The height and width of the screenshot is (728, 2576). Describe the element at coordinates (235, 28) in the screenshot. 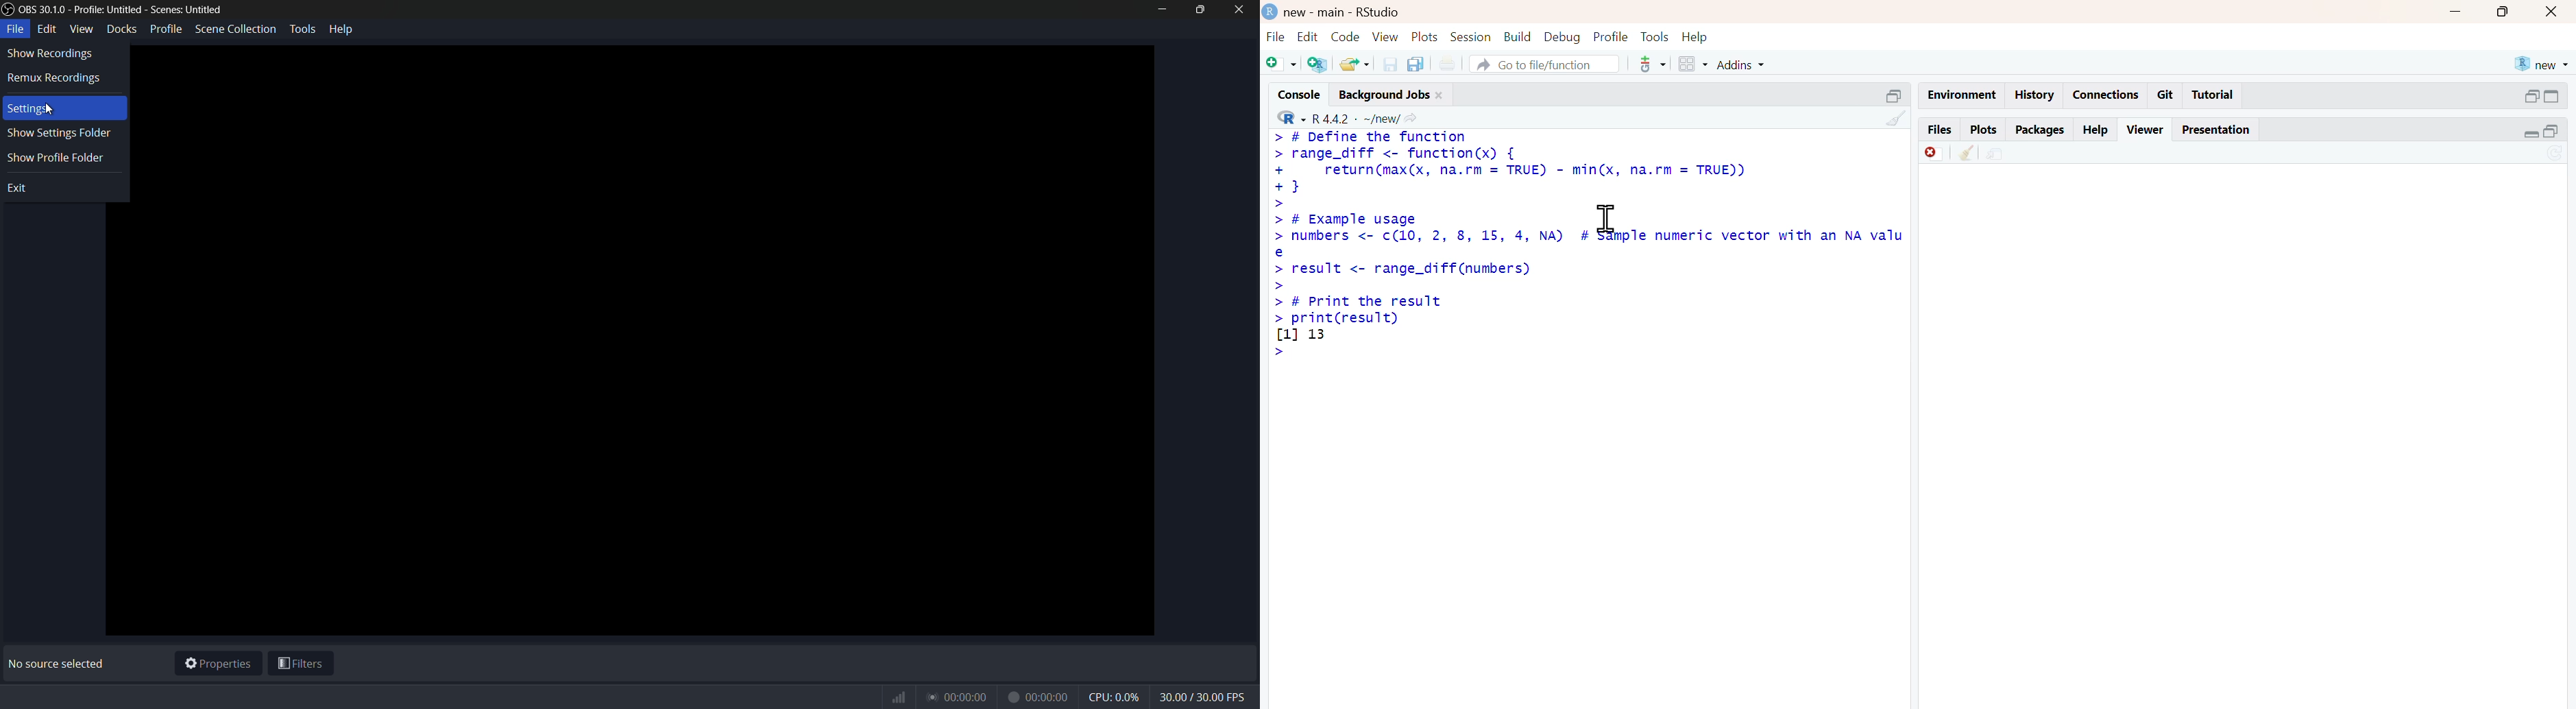

I see `scene collection menu` at that location.